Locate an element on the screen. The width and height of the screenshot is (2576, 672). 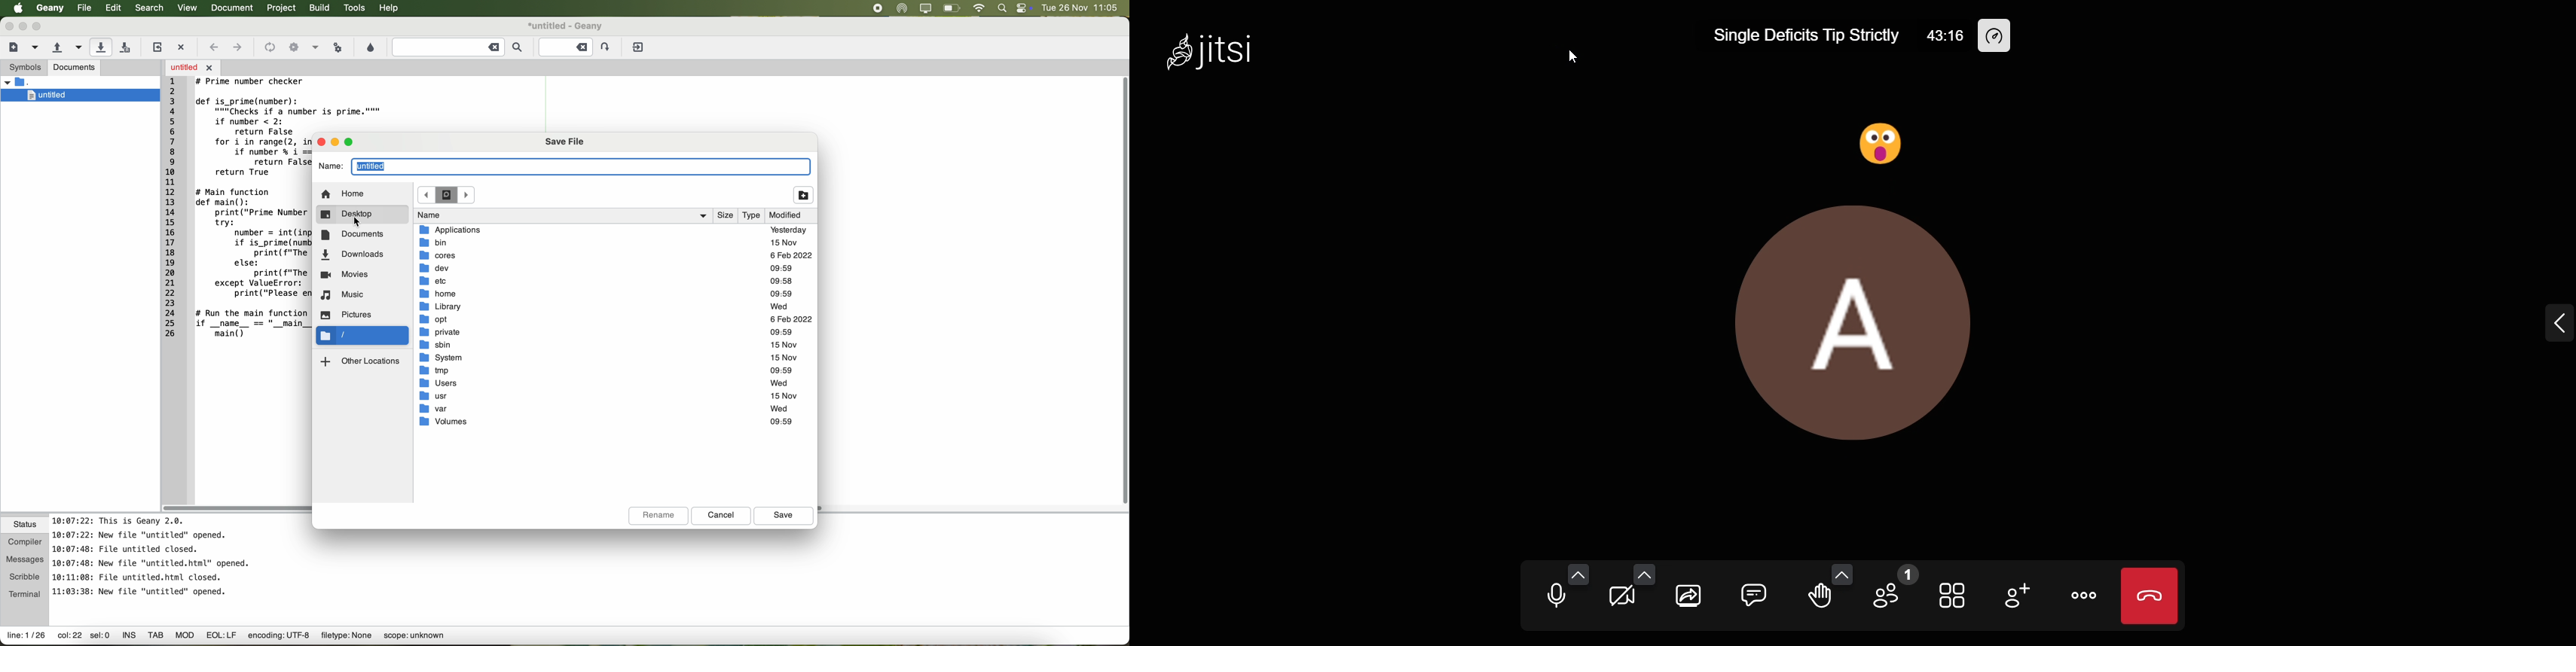
start camera is located at coordinates (1619, 597).